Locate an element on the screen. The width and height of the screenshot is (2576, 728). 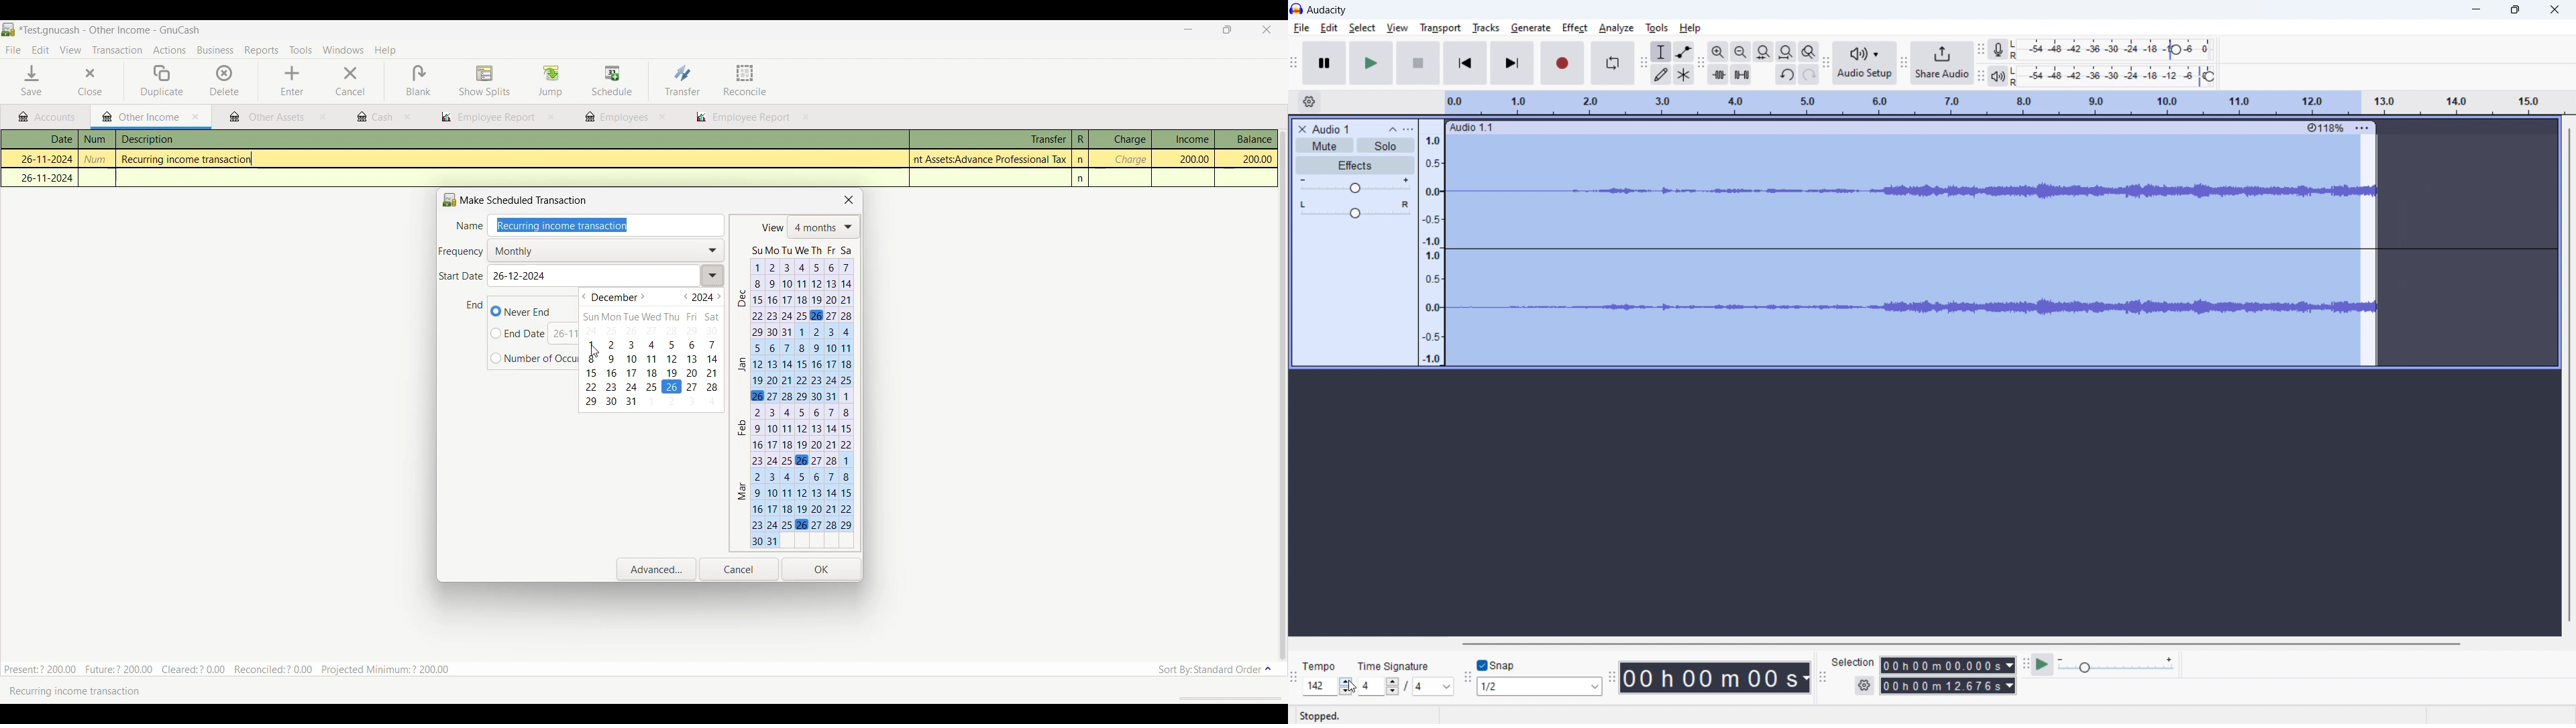
Name is located at coordinates (469, 227).